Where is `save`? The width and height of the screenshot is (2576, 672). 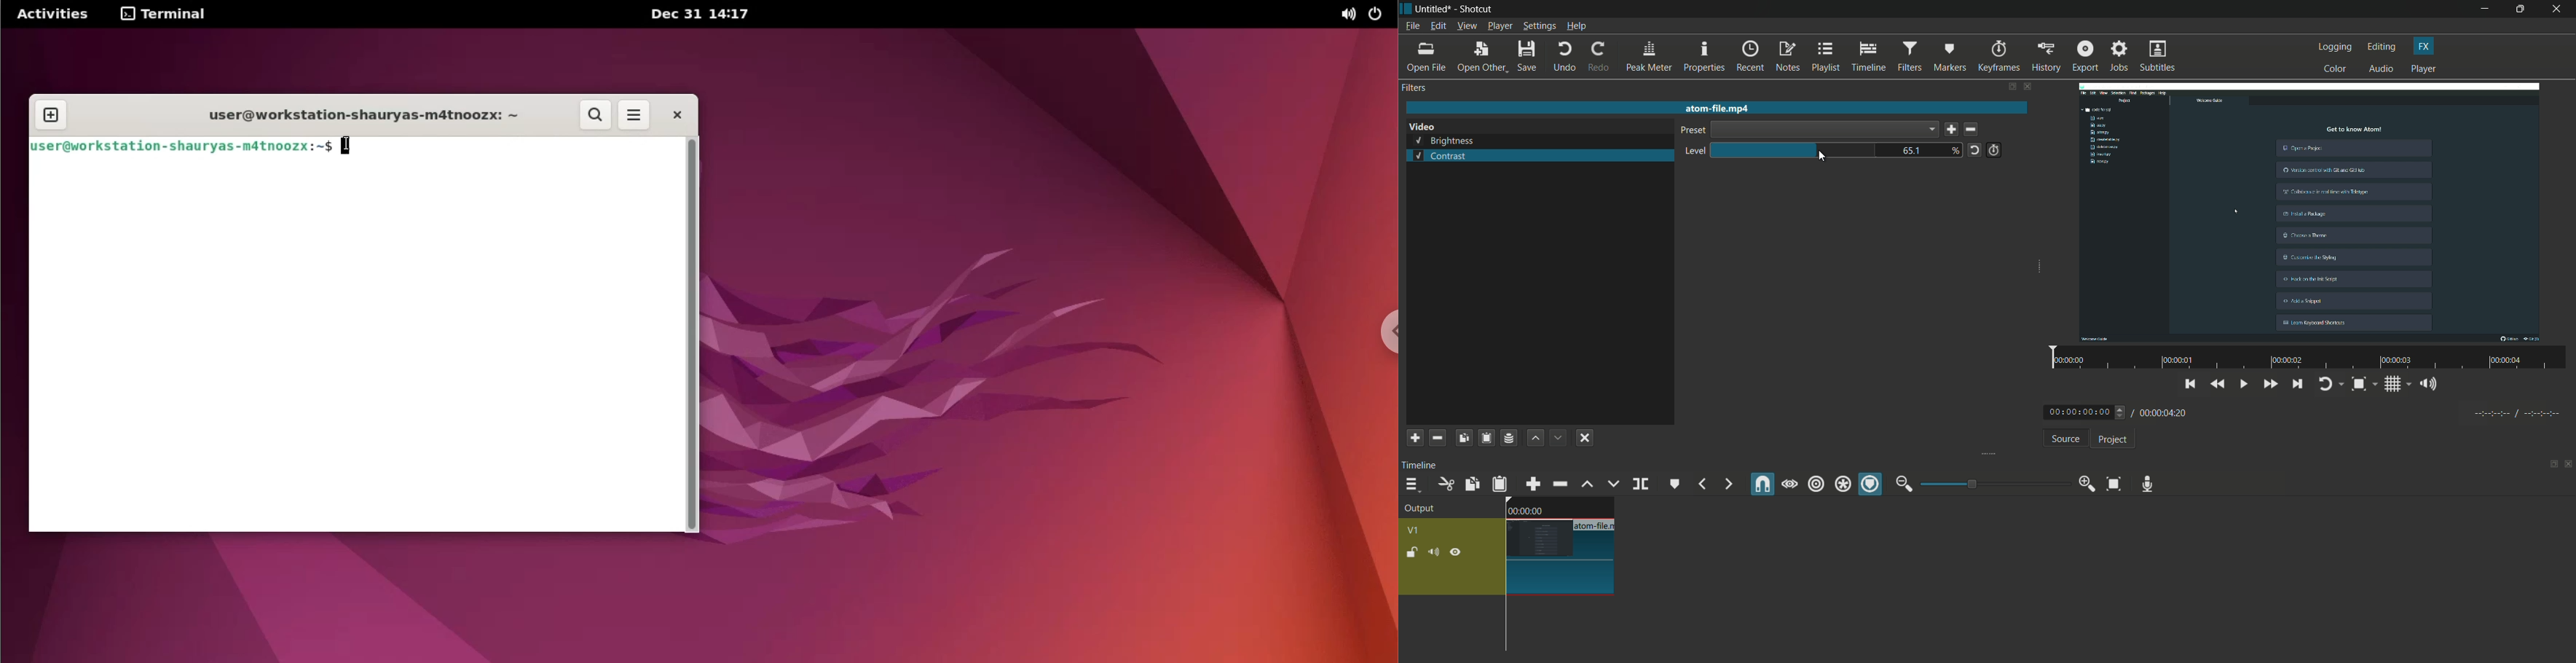
save is located at coordinates (1528, 57).